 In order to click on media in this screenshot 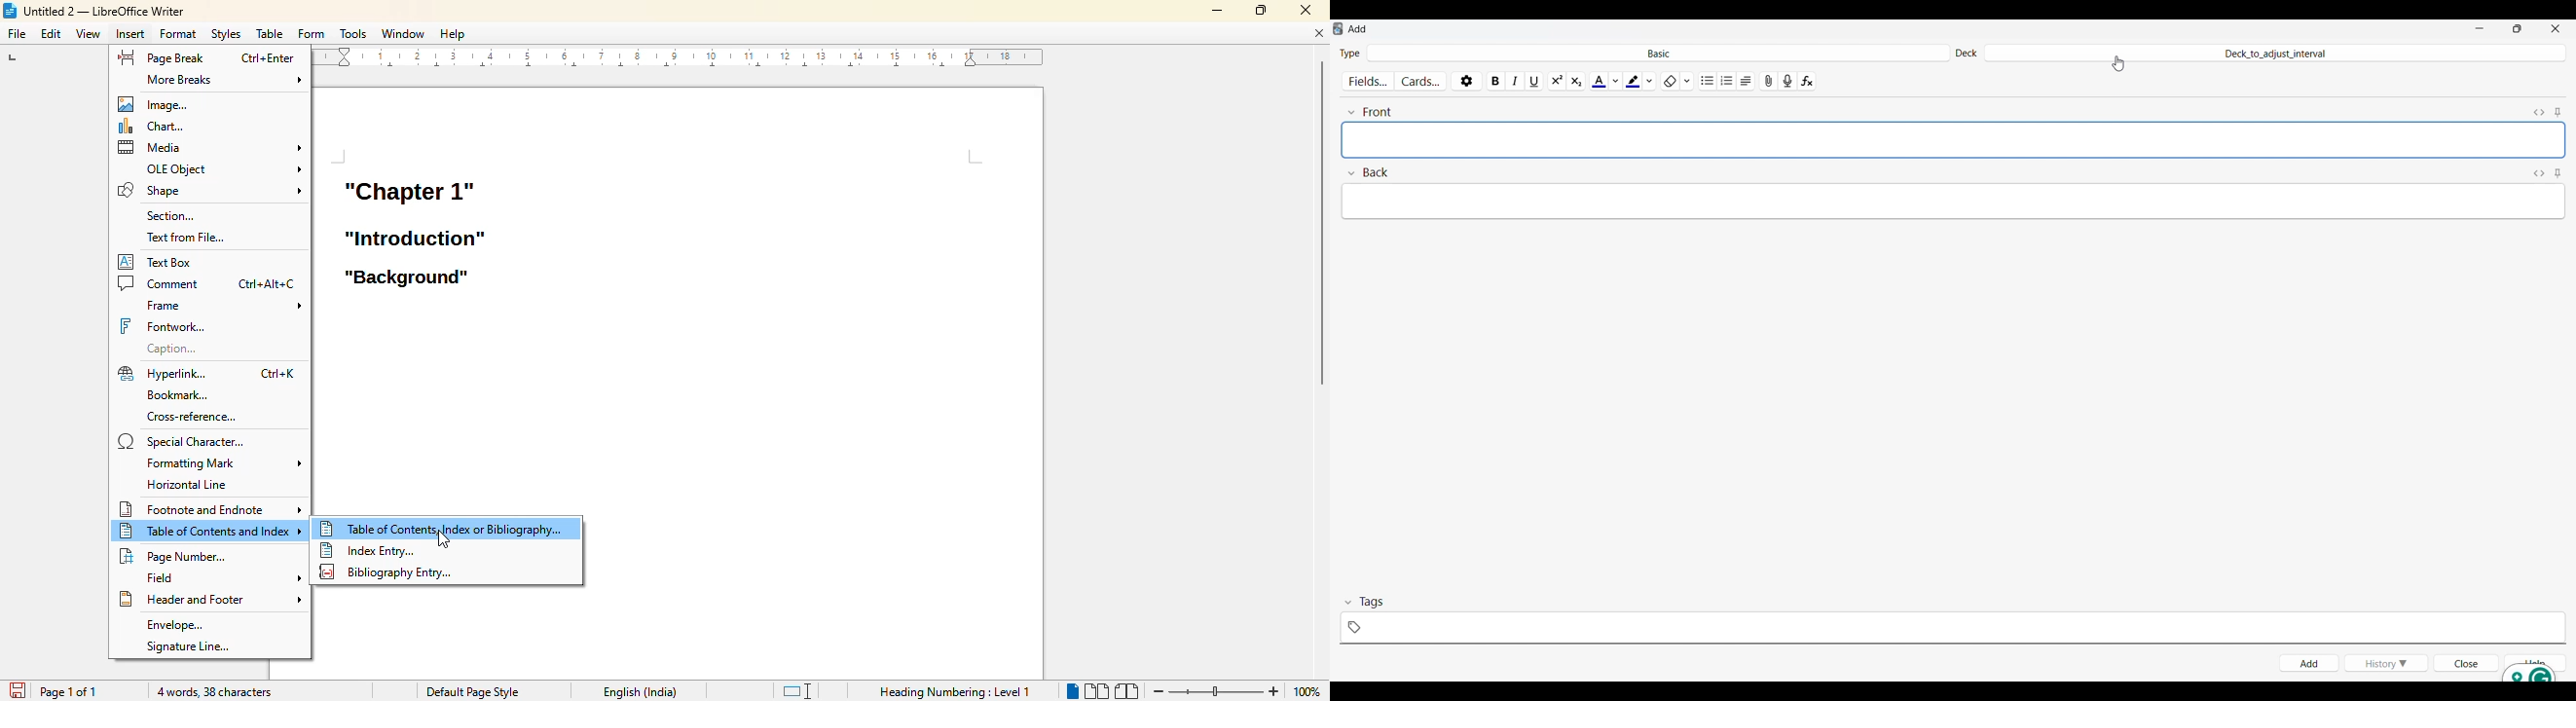, I will do `click(210, 147)`.